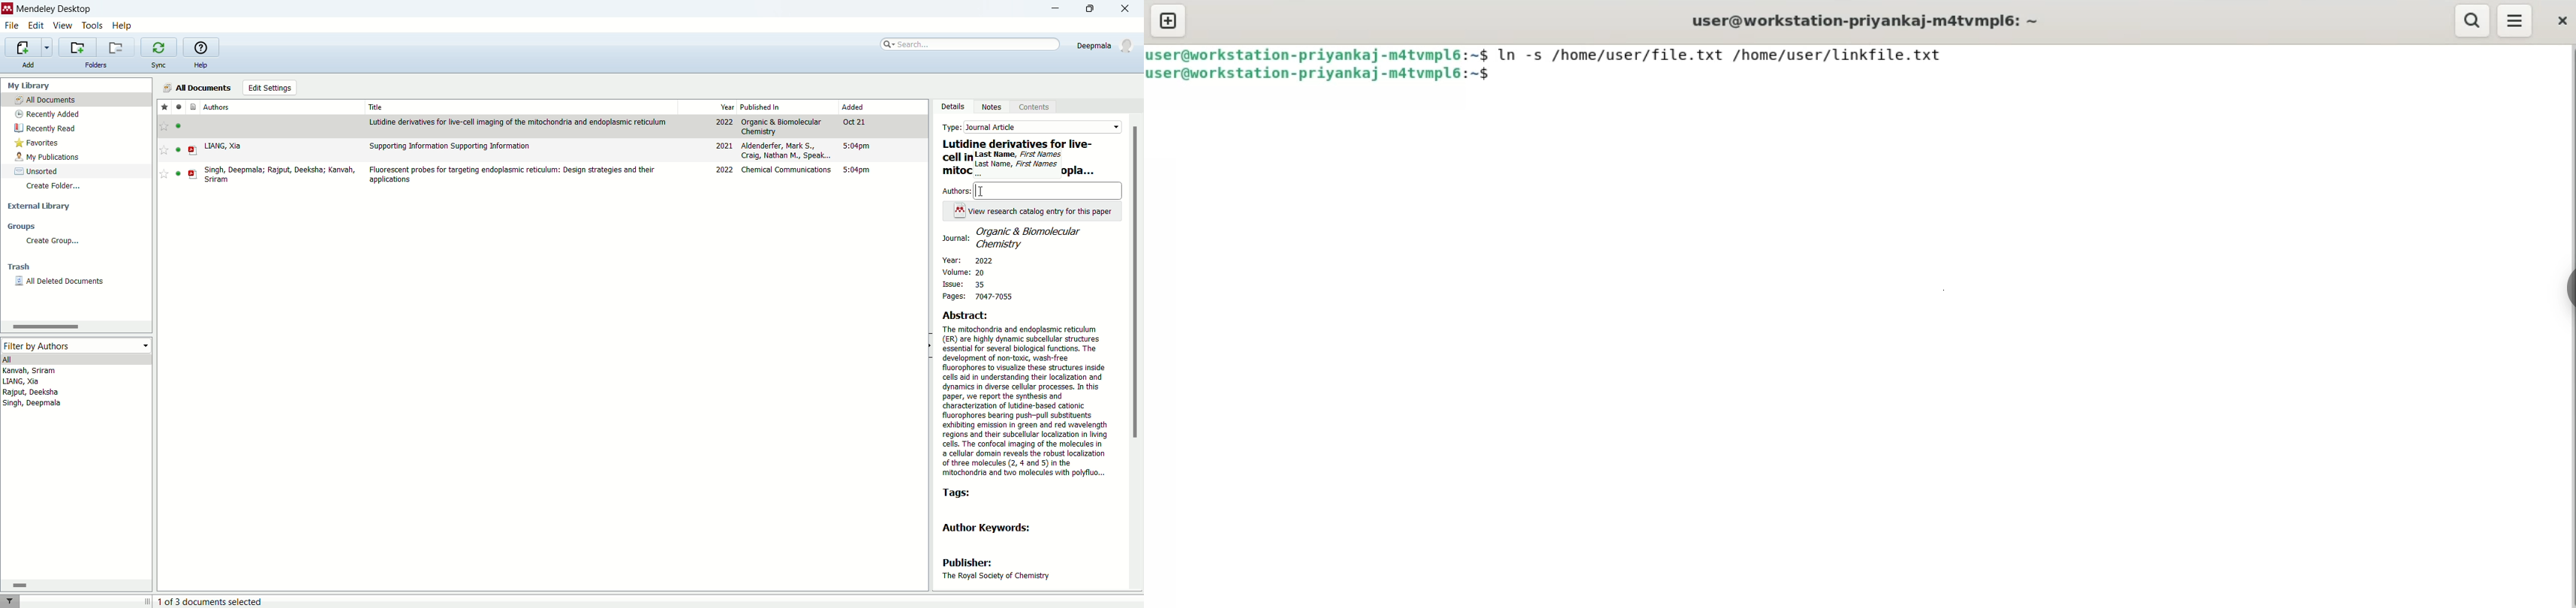 The height and width of the screenshot is (616, 2576). What do you see at coordinates (787, 169) in the screenshot?
I see `Chemical Communications` at bounding box center [787, 169].